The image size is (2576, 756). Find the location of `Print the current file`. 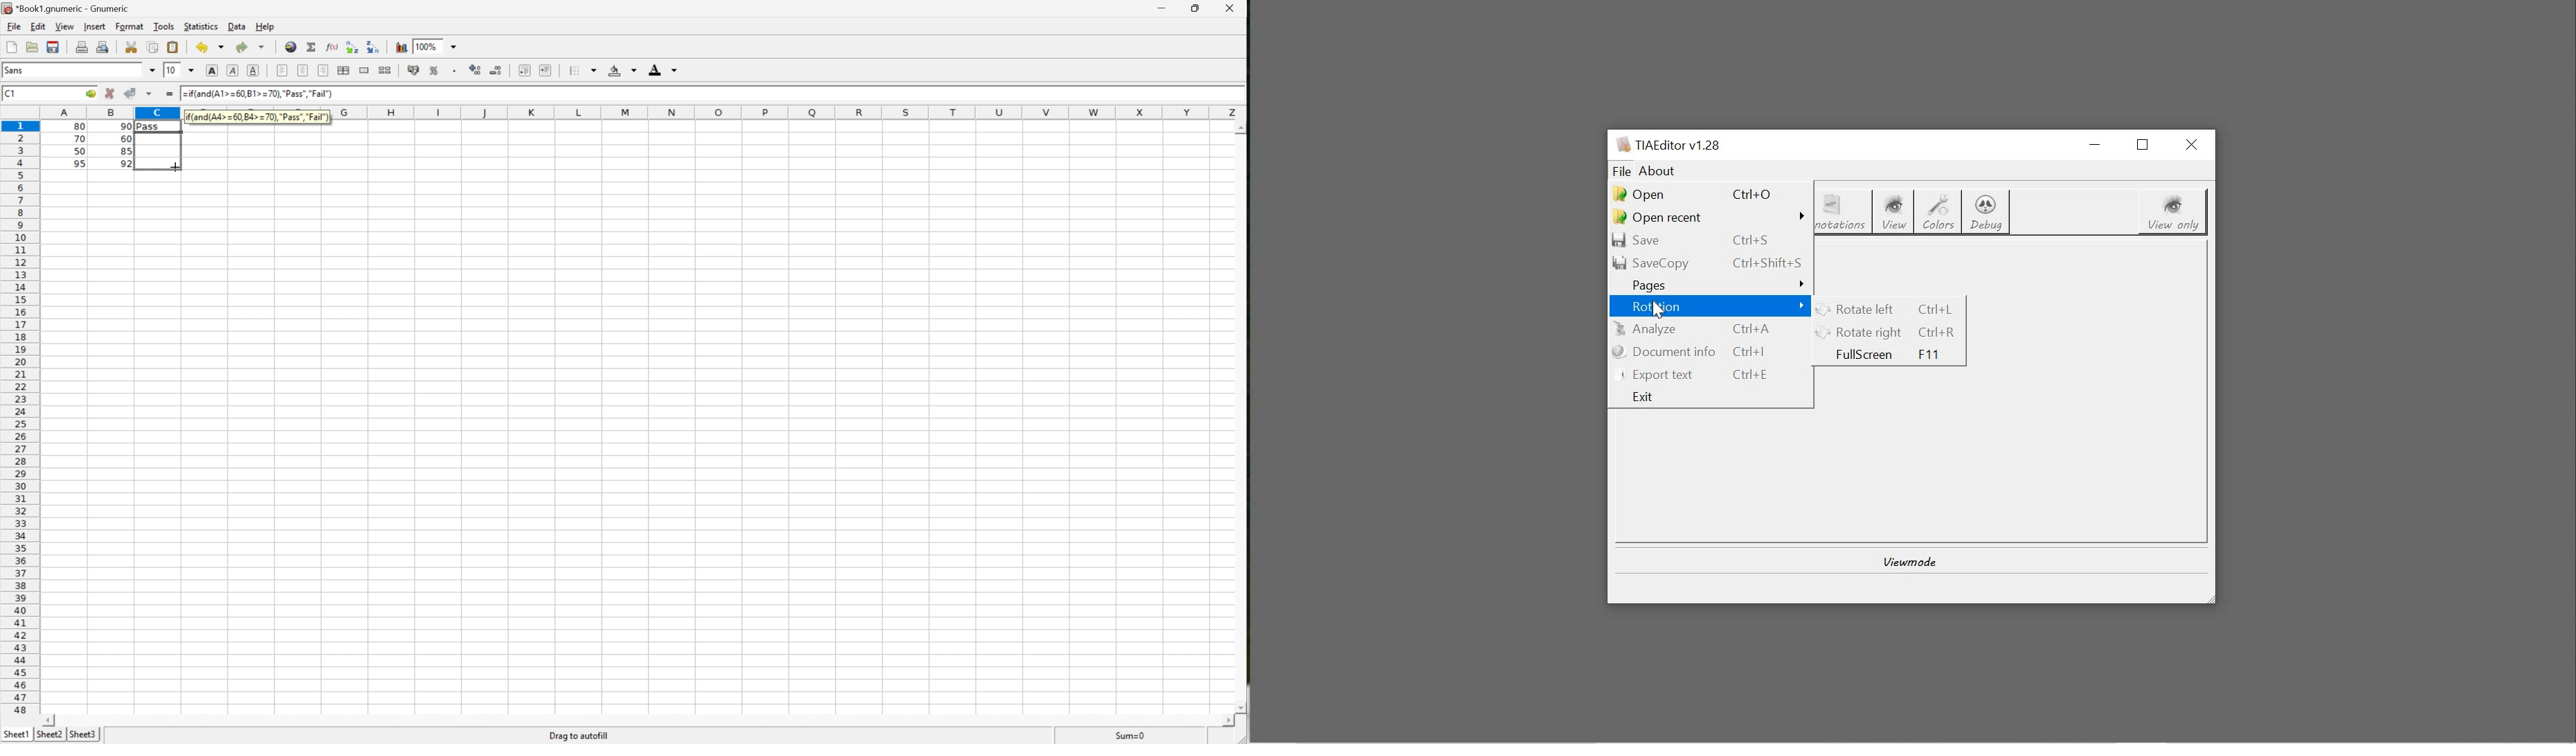

Print the current file is located at coordinates (80, 47).